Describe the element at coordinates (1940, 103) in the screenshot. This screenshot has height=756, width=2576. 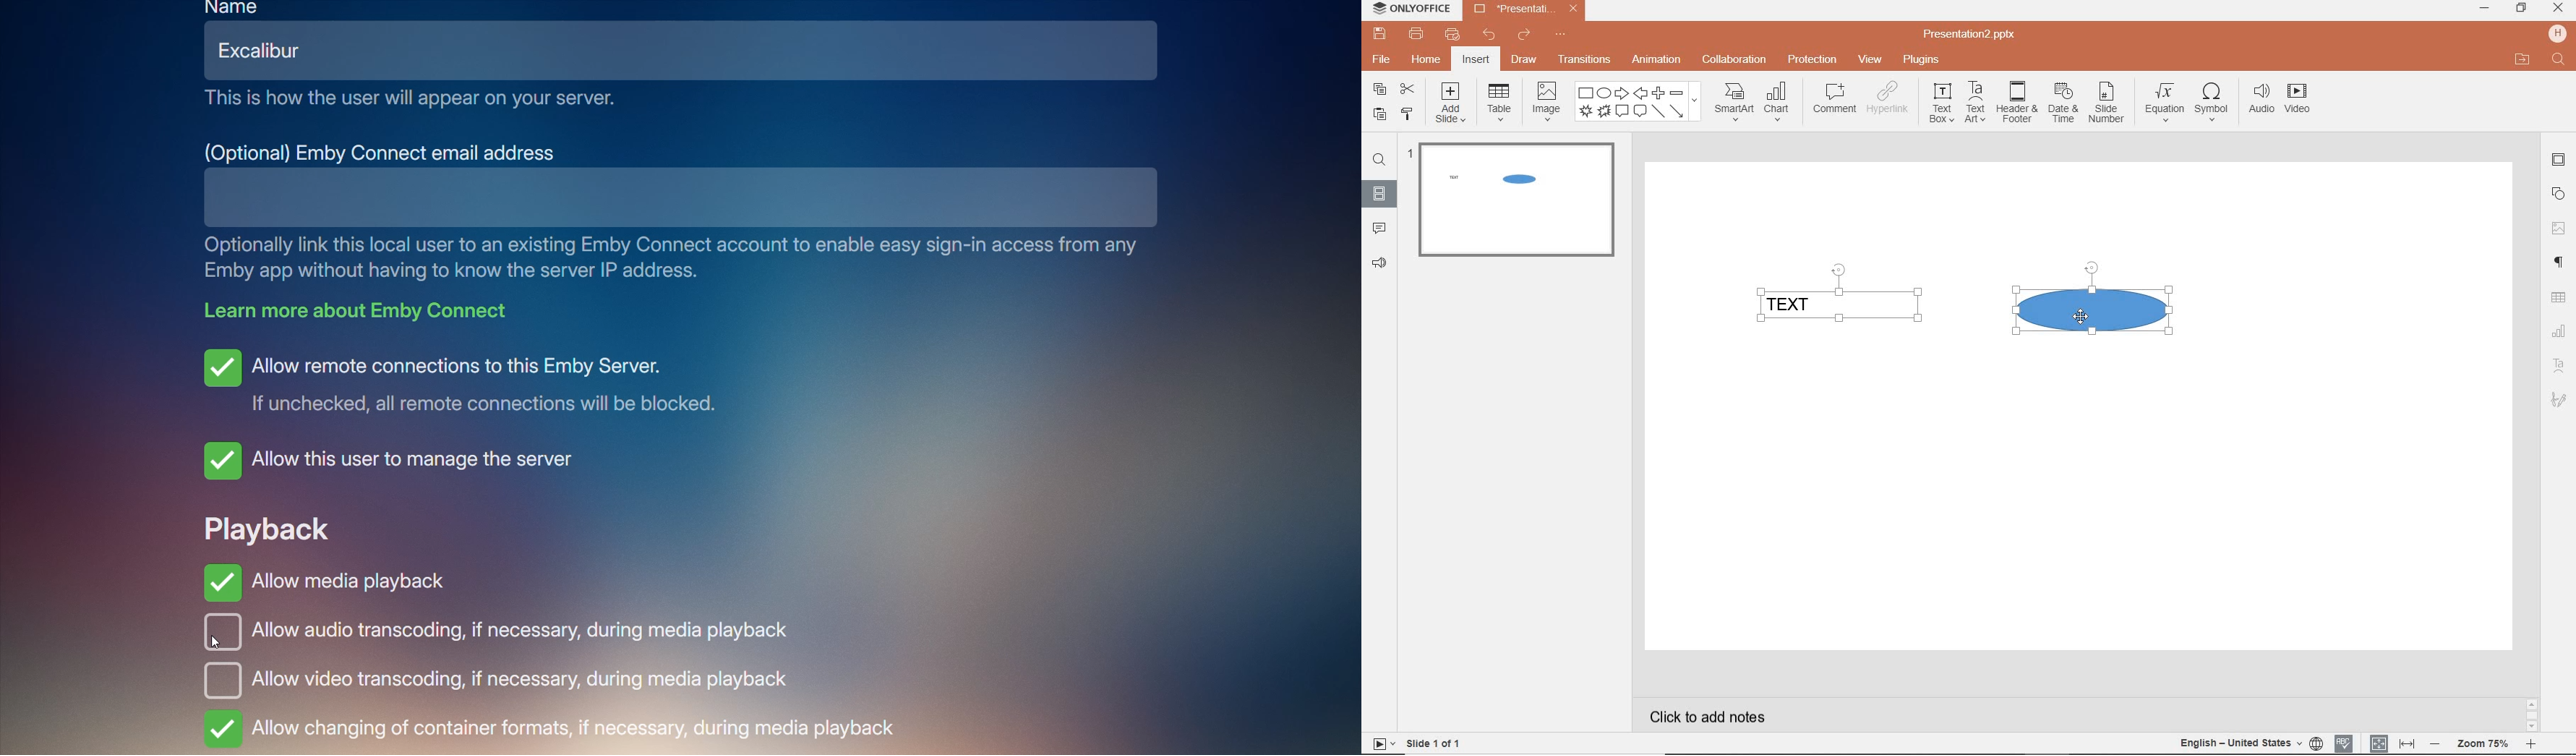
I see `textbox` at that location.